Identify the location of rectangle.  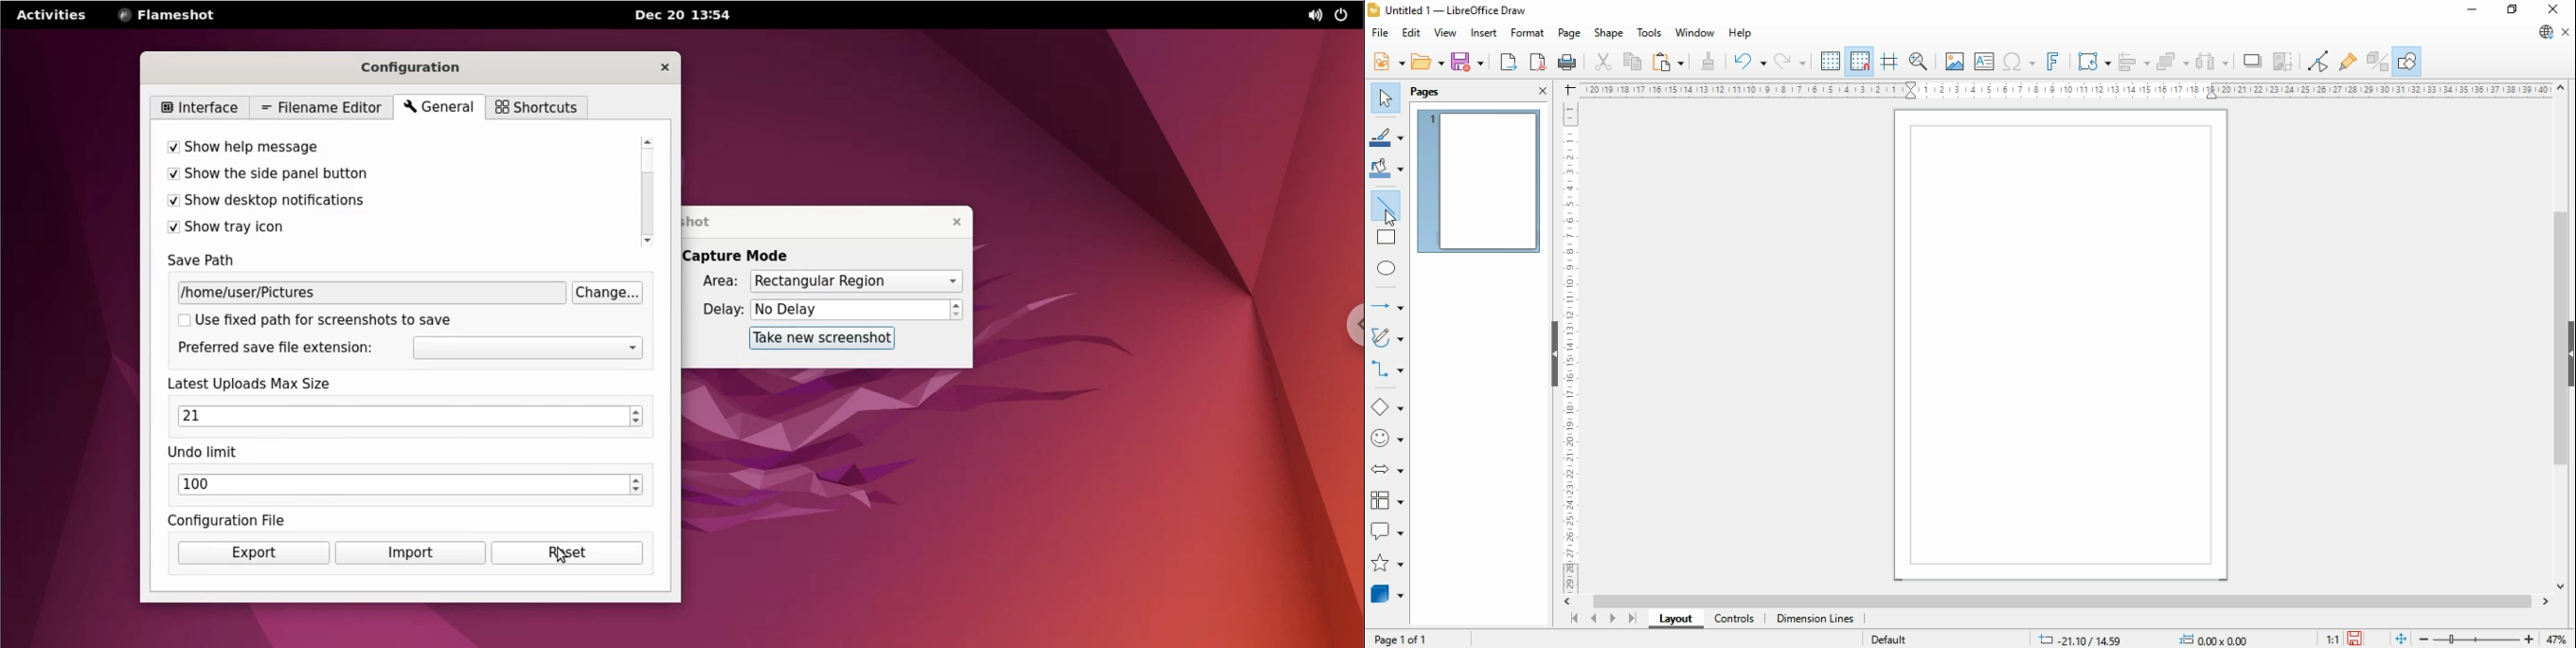
(1386, 237).